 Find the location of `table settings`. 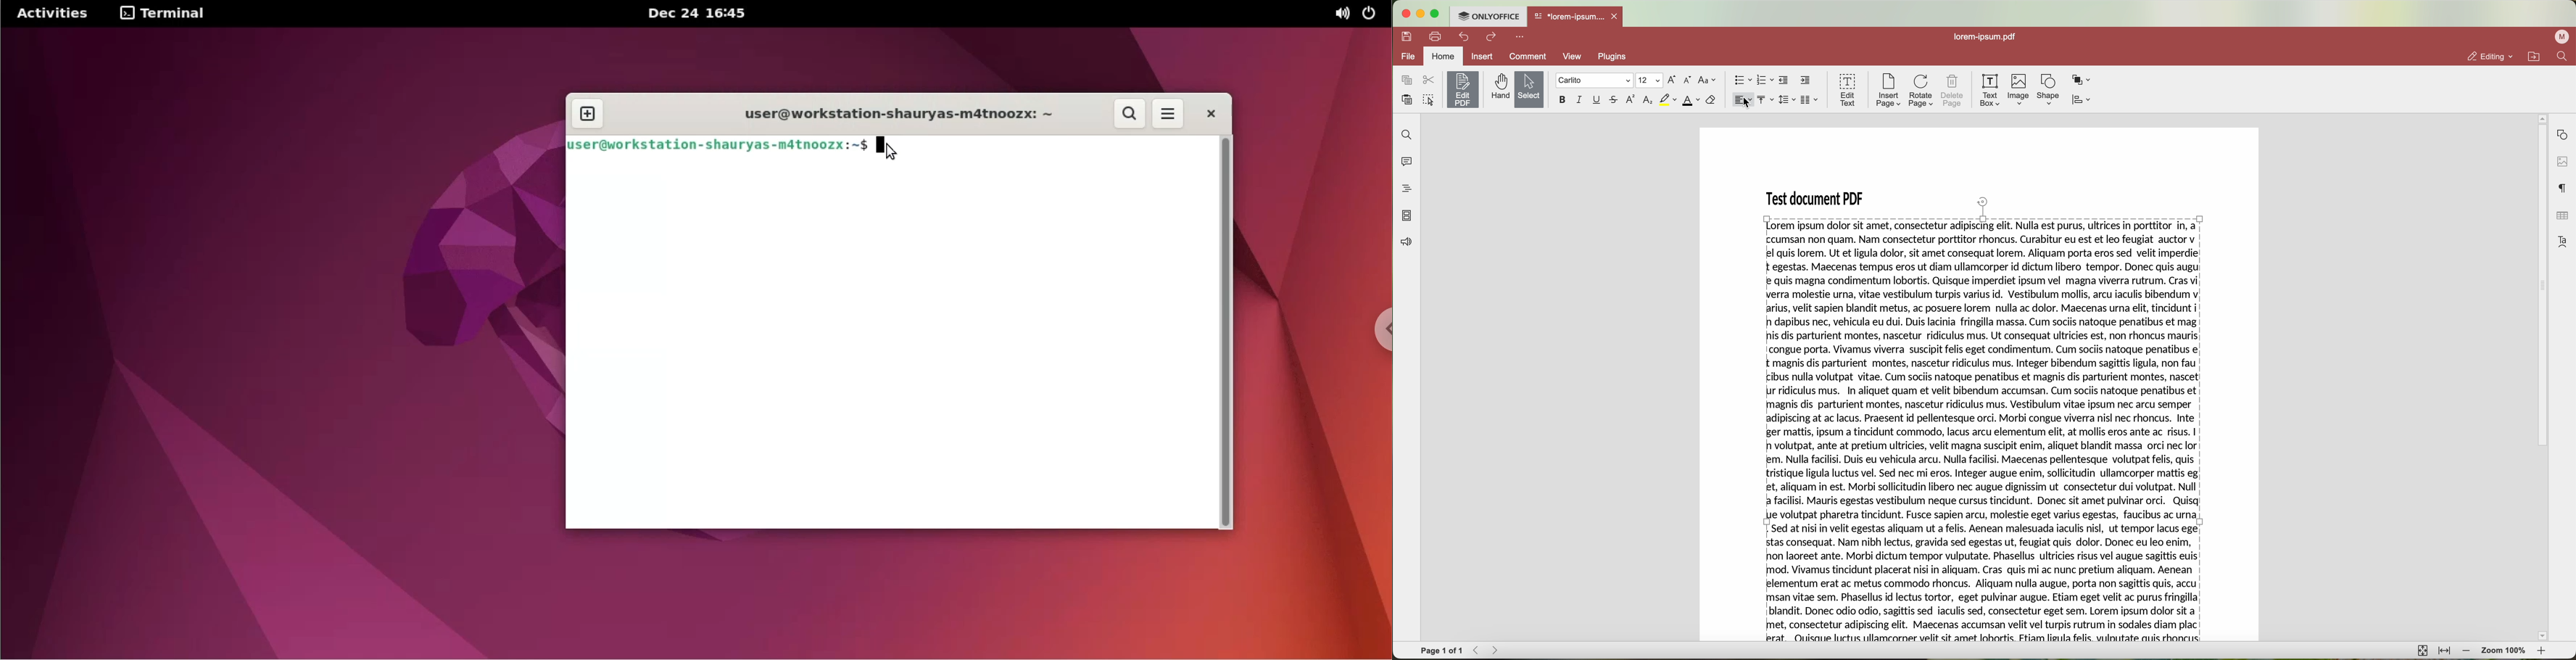

table settings is located at coordinates (2563, 217).